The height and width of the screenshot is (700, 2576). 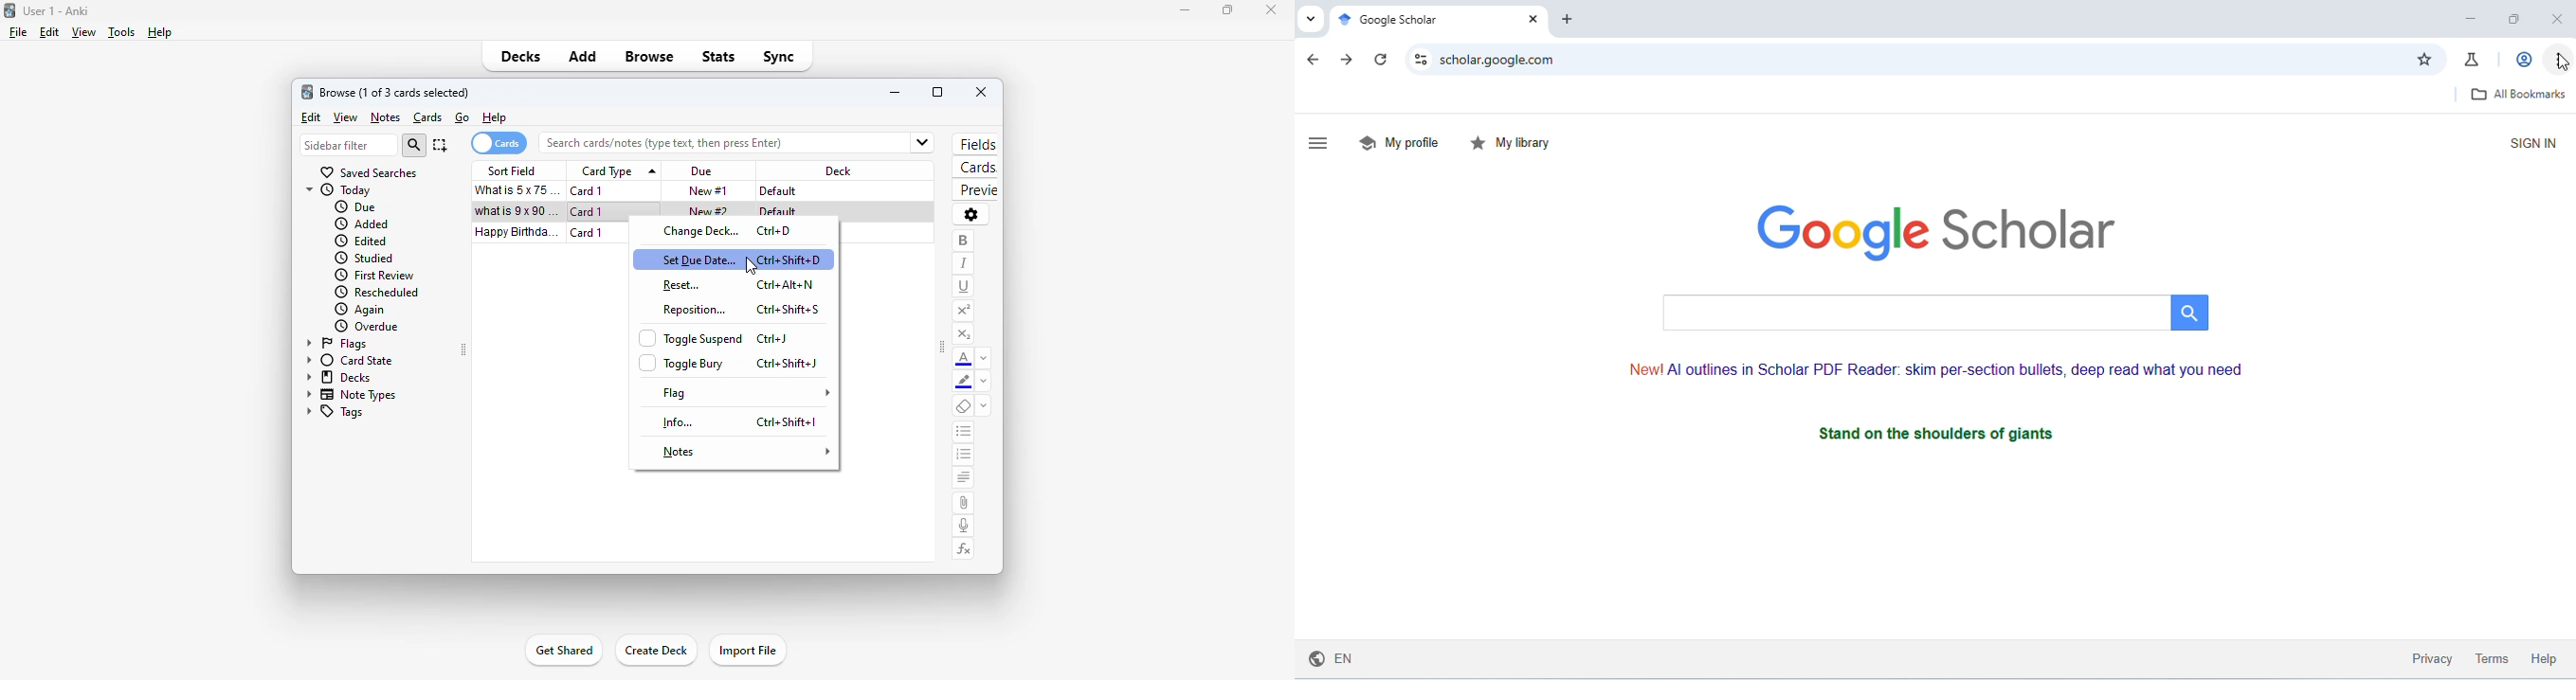 What do you see at coordinates (700, 171) in the screenshot?
I see `due` at bounding box center [700, 171].